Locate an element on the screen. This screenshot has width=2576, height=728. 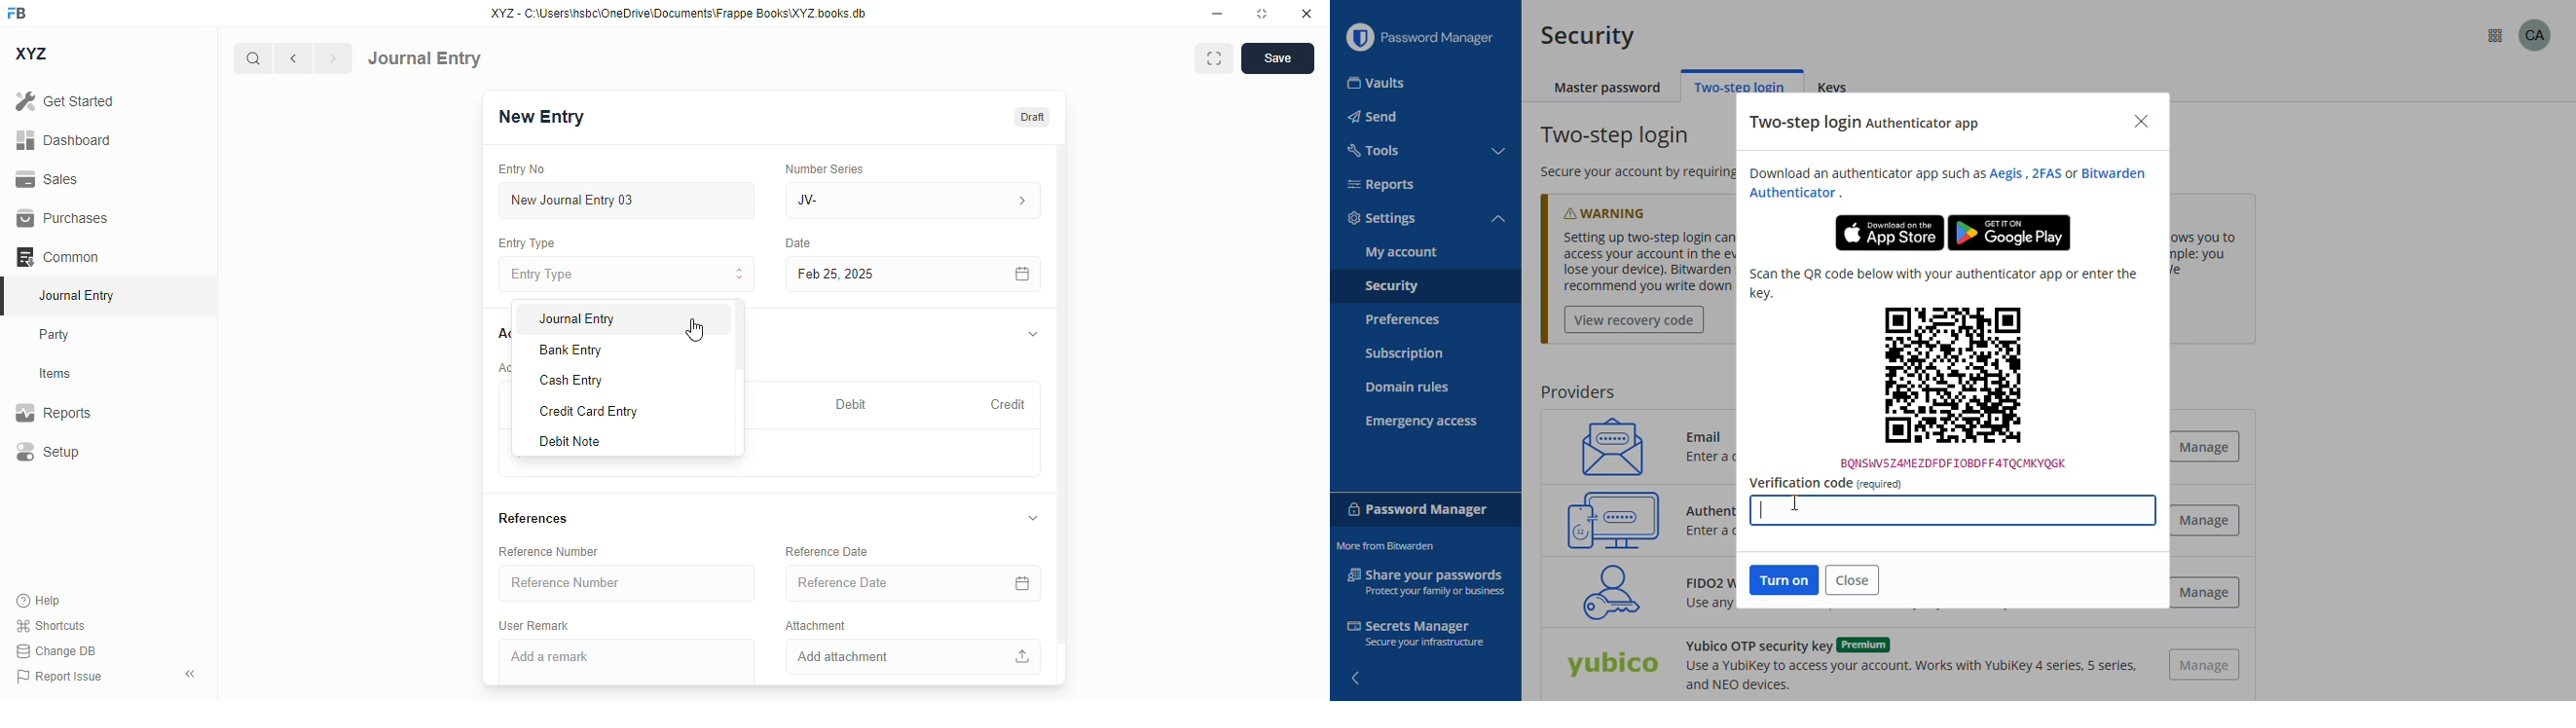
vaults is located at coordinates (1377, 83).